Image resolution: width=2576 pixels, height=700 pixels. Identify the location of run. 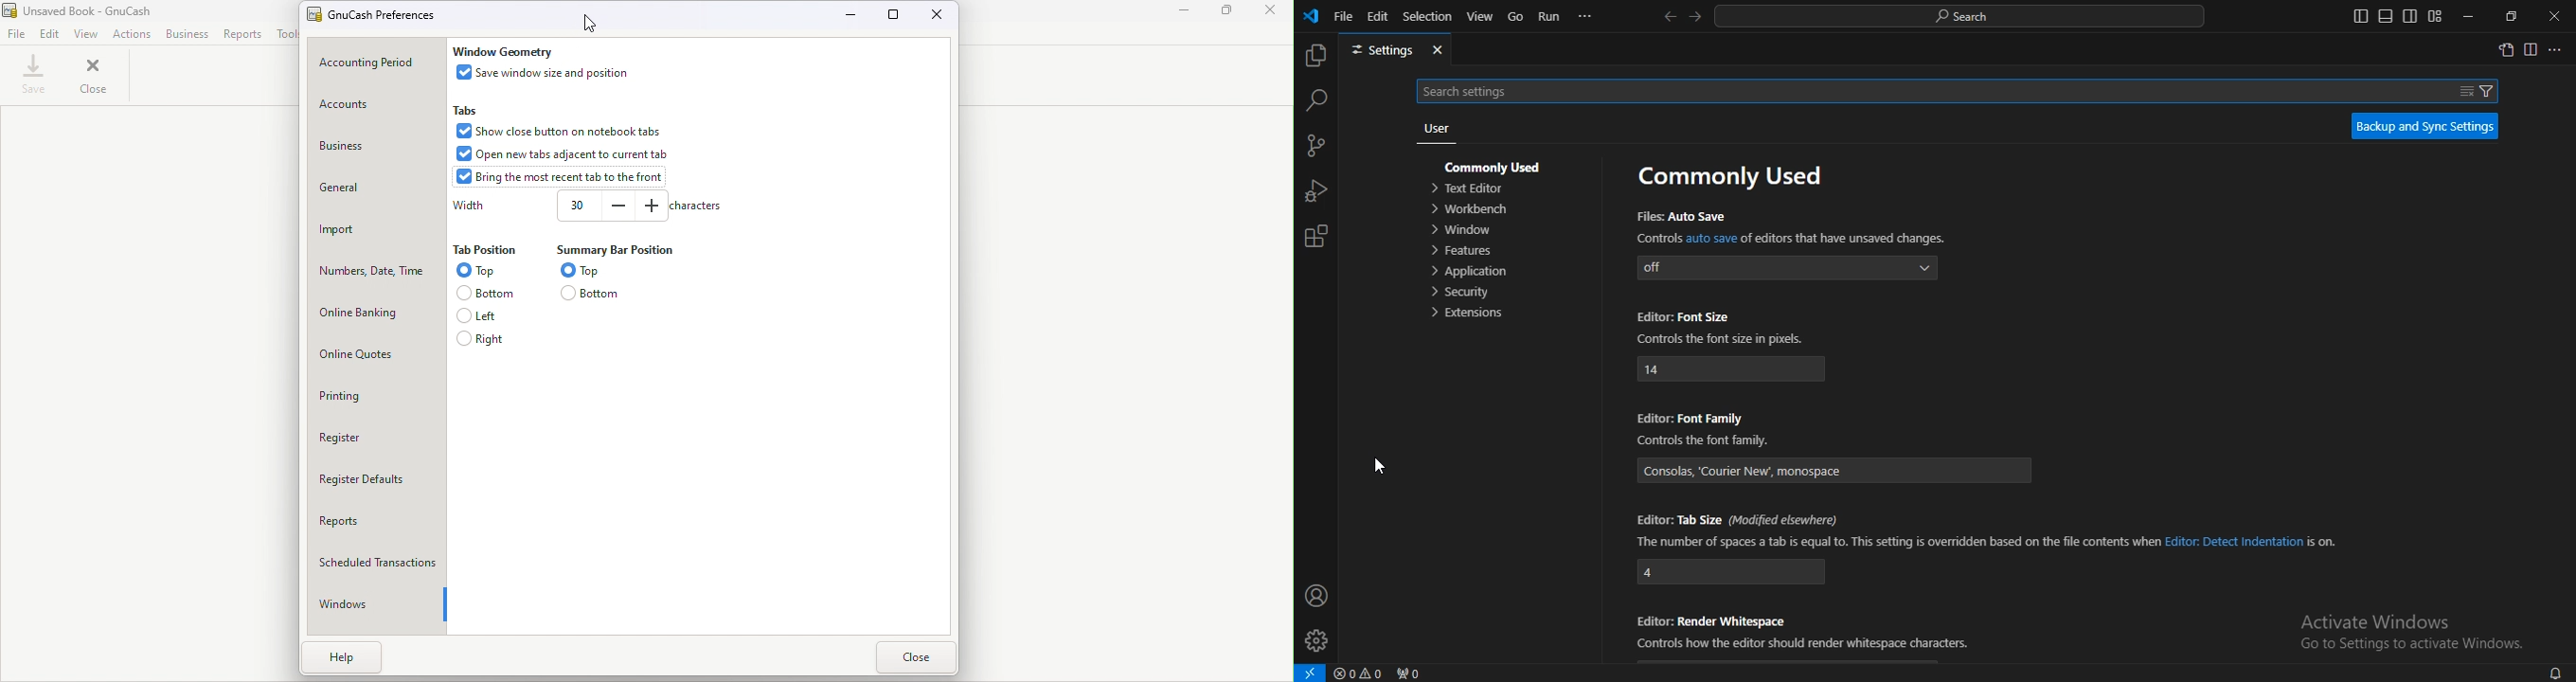
(1550, 17).